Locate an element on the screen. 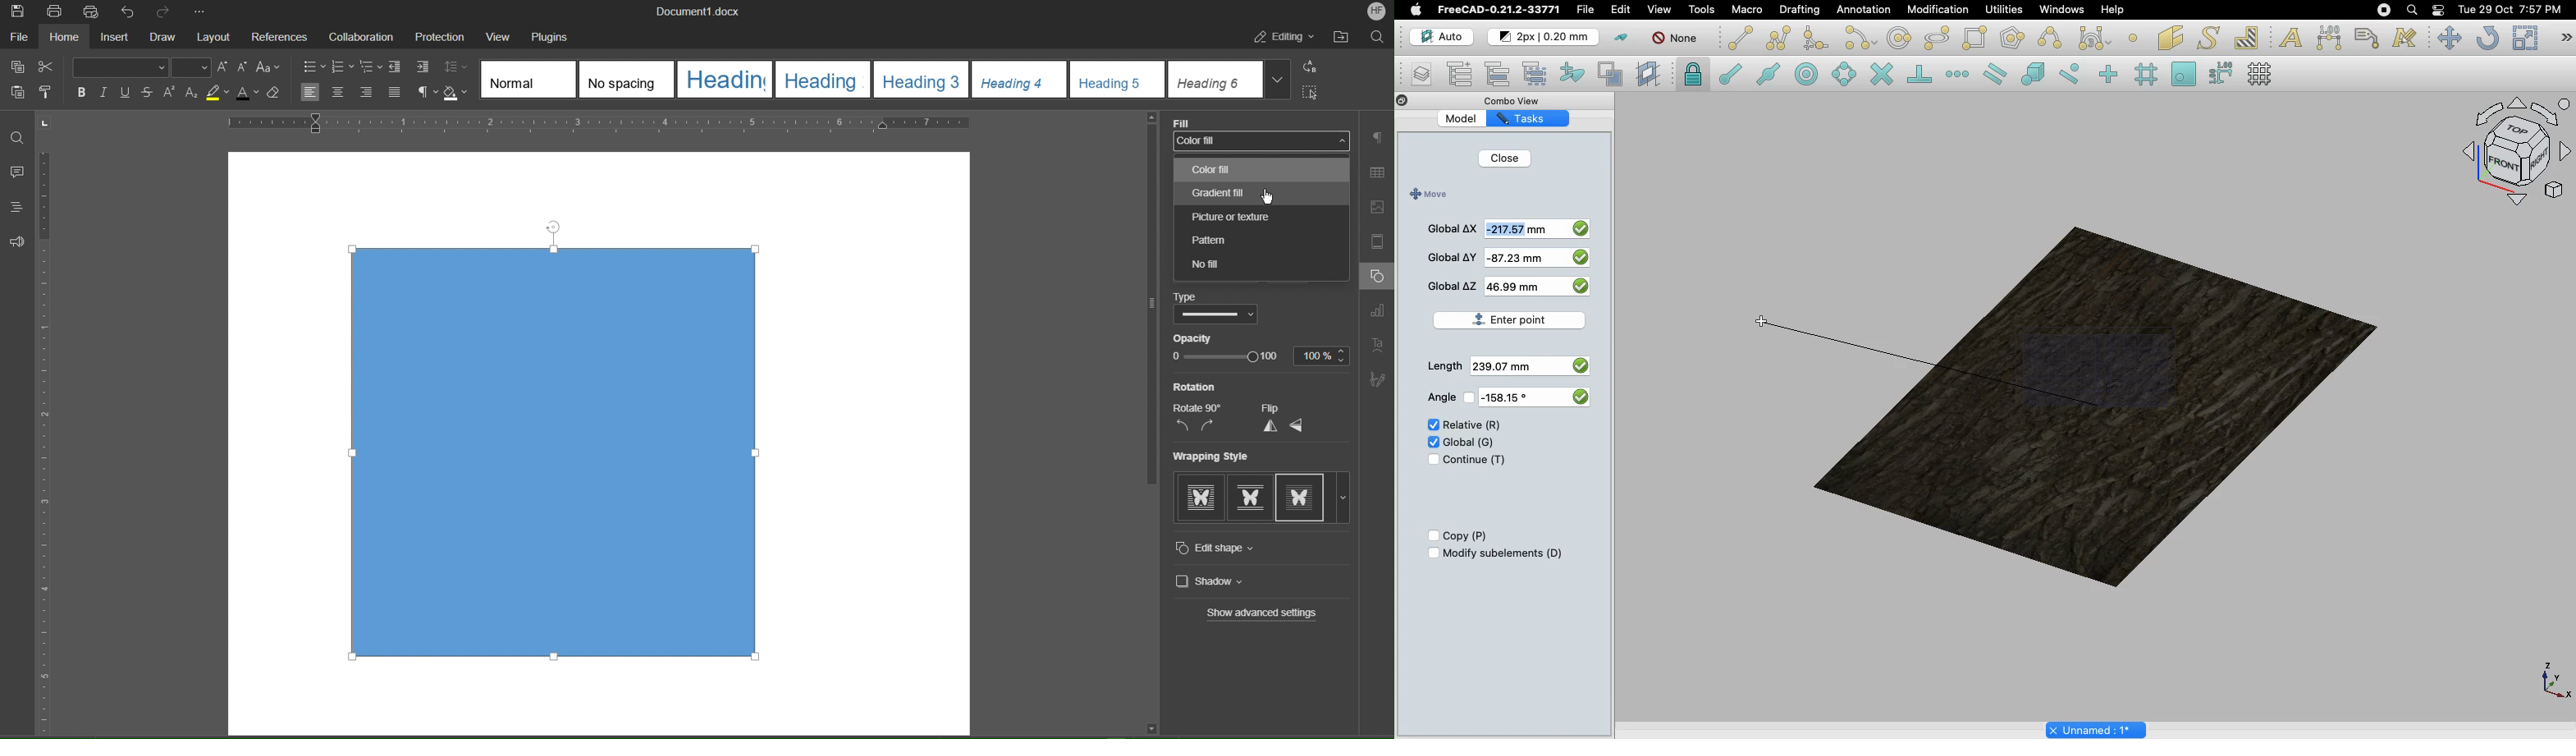 The image size is (2576, 756). Plugins is located at coordinates (556, 36).